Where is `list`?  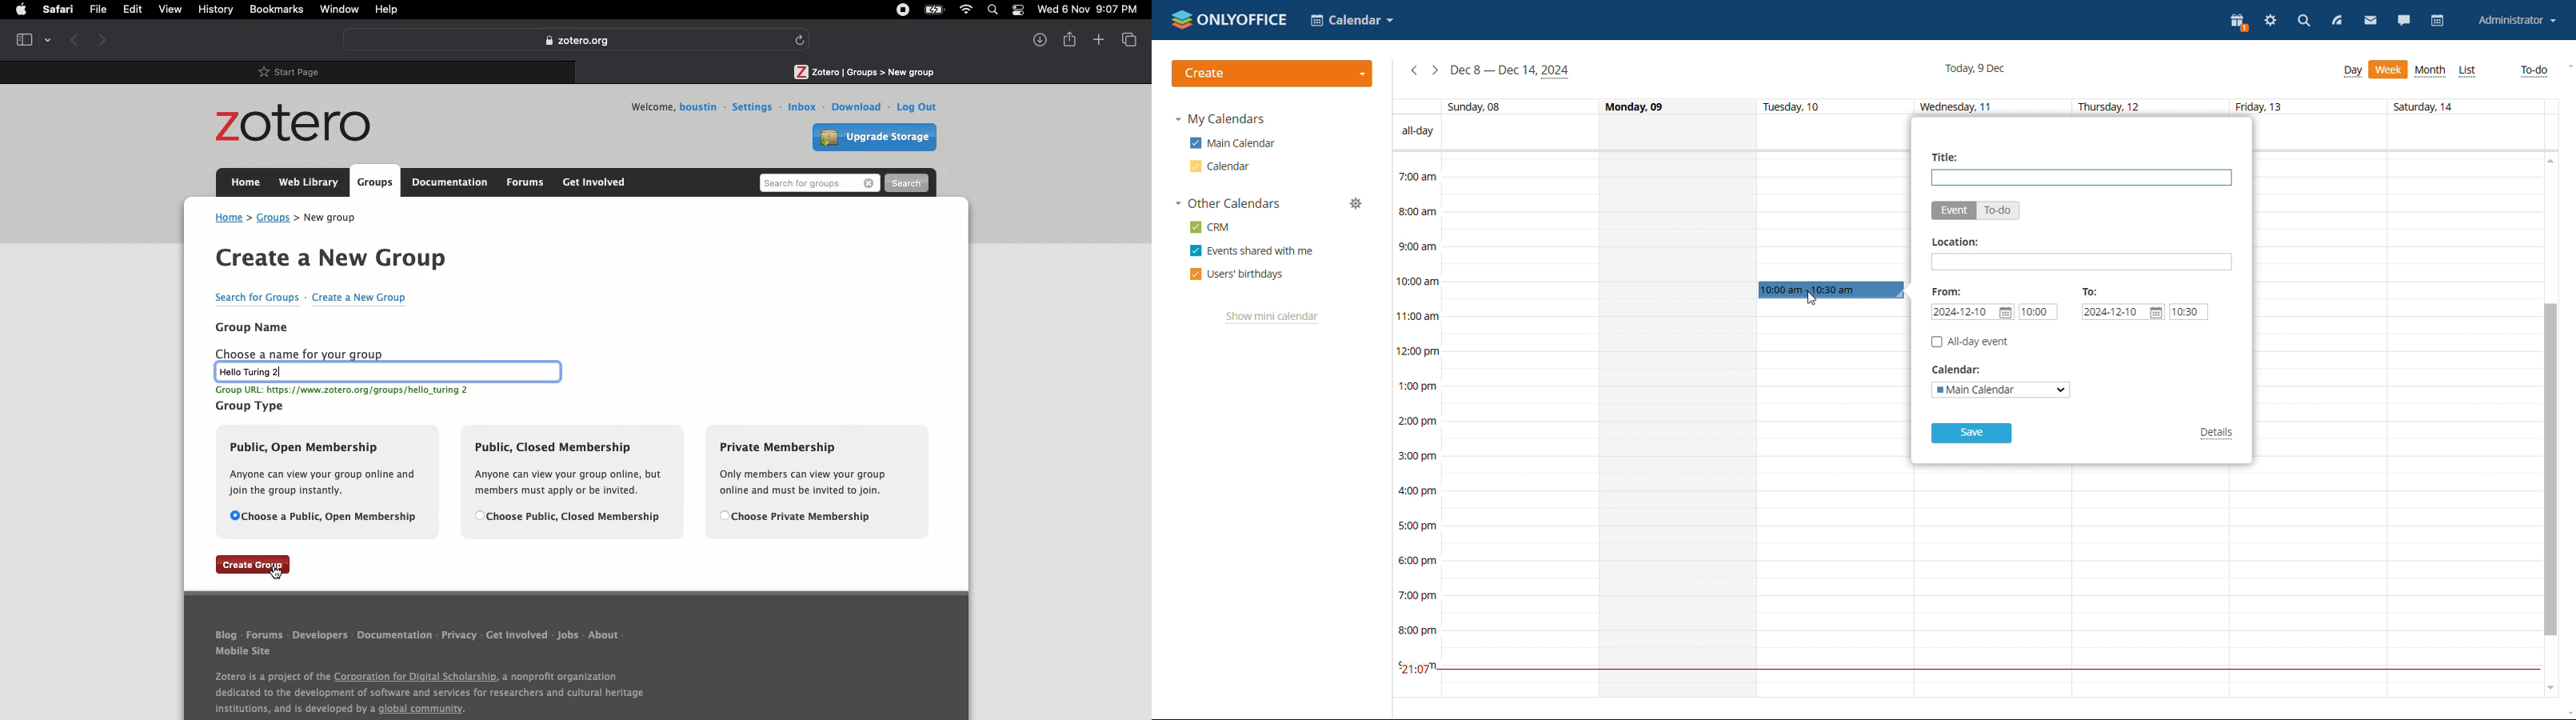 list is located at coordinates (2468, 71).